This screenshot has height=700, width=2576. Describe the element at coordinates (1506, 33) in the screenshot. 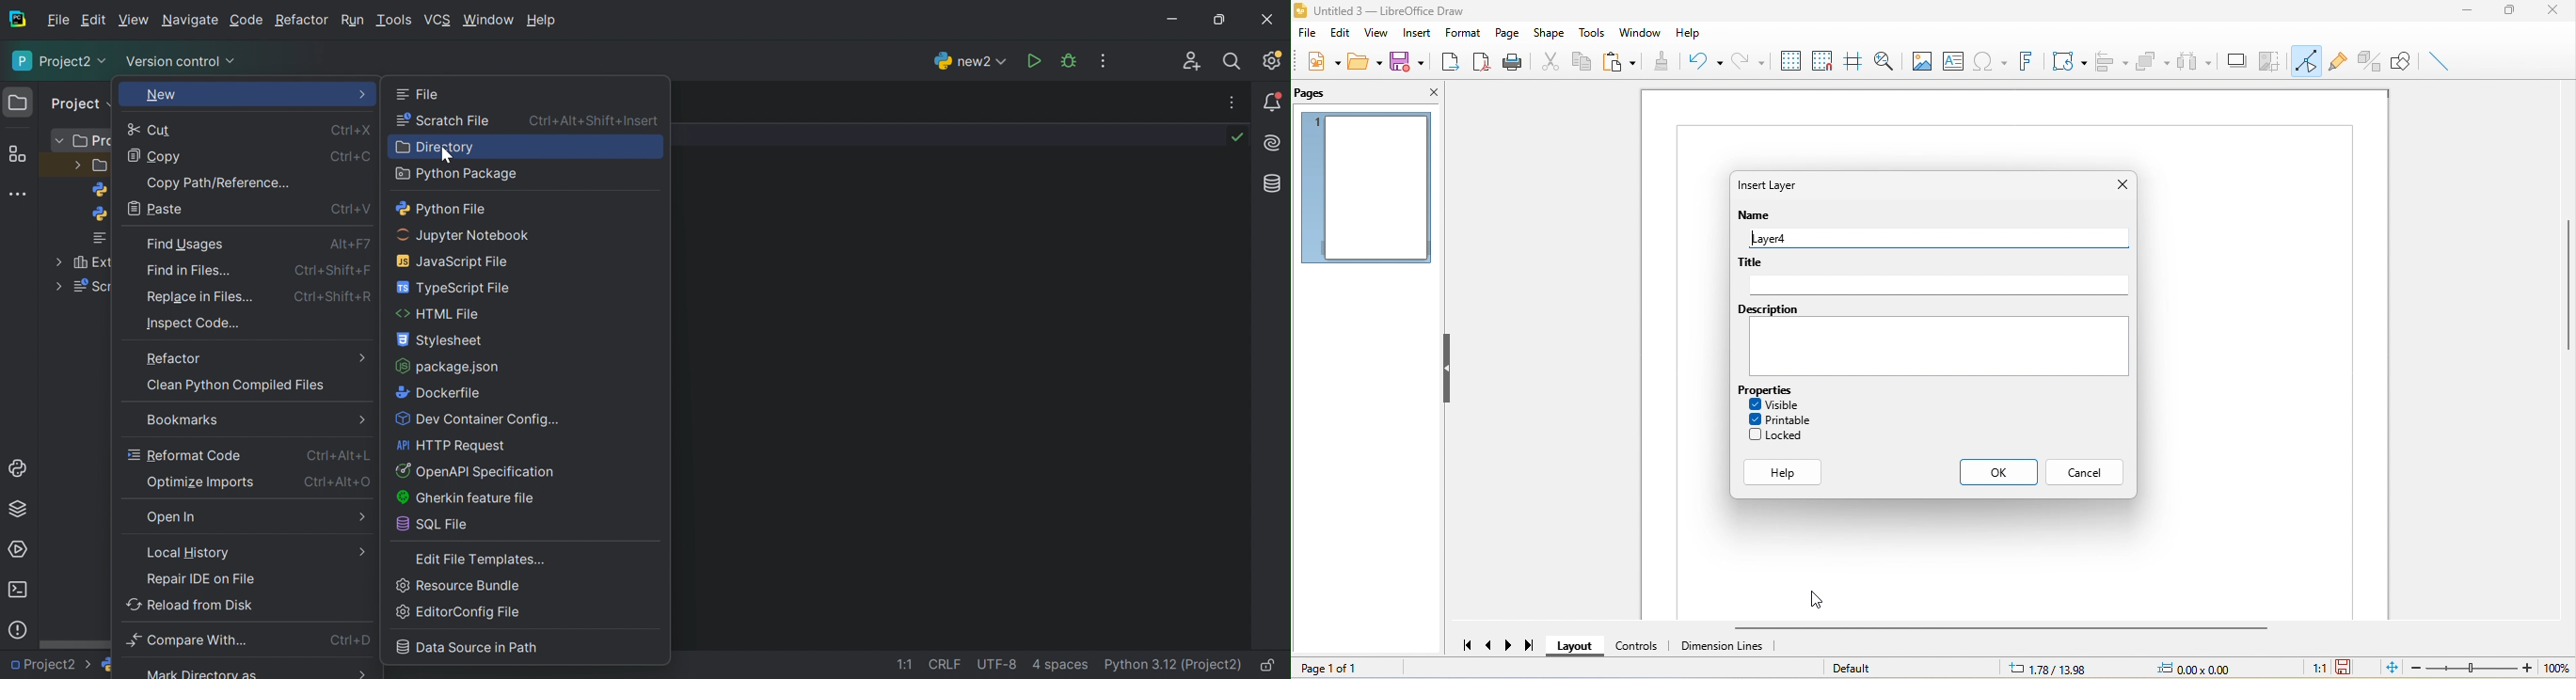

I see `page` at that location.